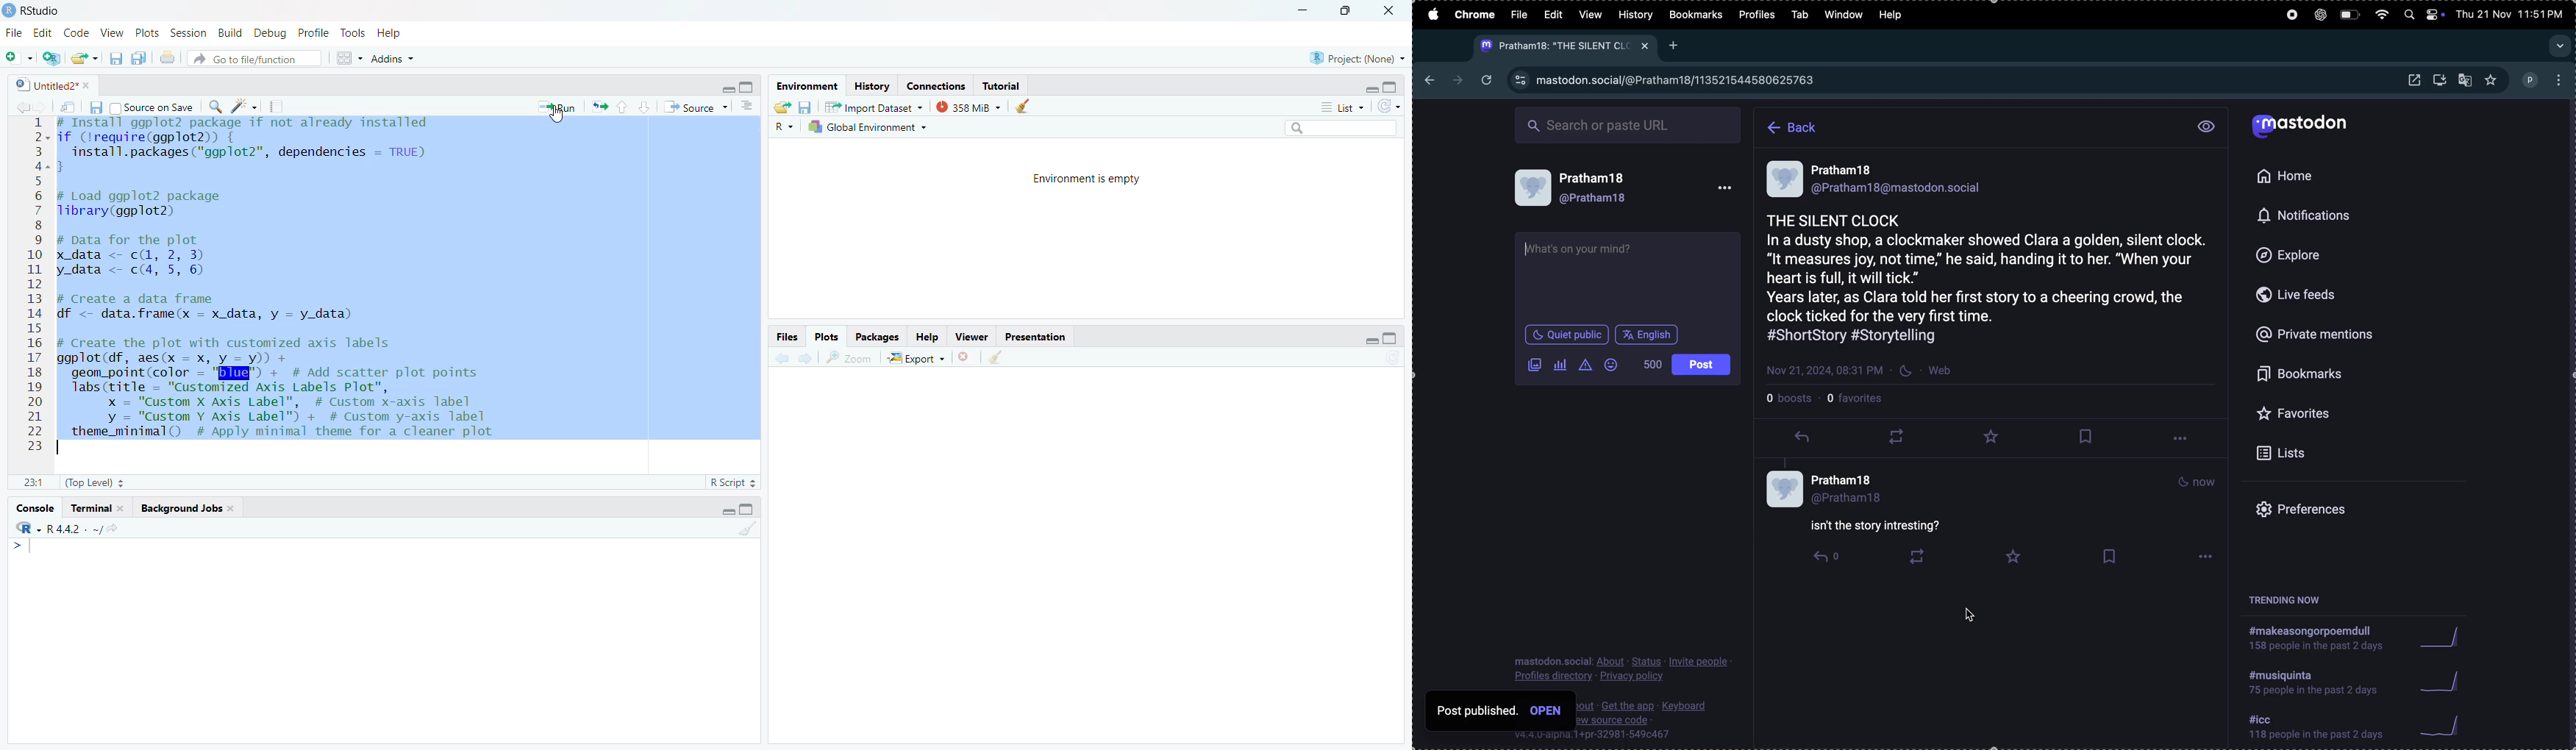 The height and width of the screenshot is (756, 2576). I want to click on Console, so click(33, 507).